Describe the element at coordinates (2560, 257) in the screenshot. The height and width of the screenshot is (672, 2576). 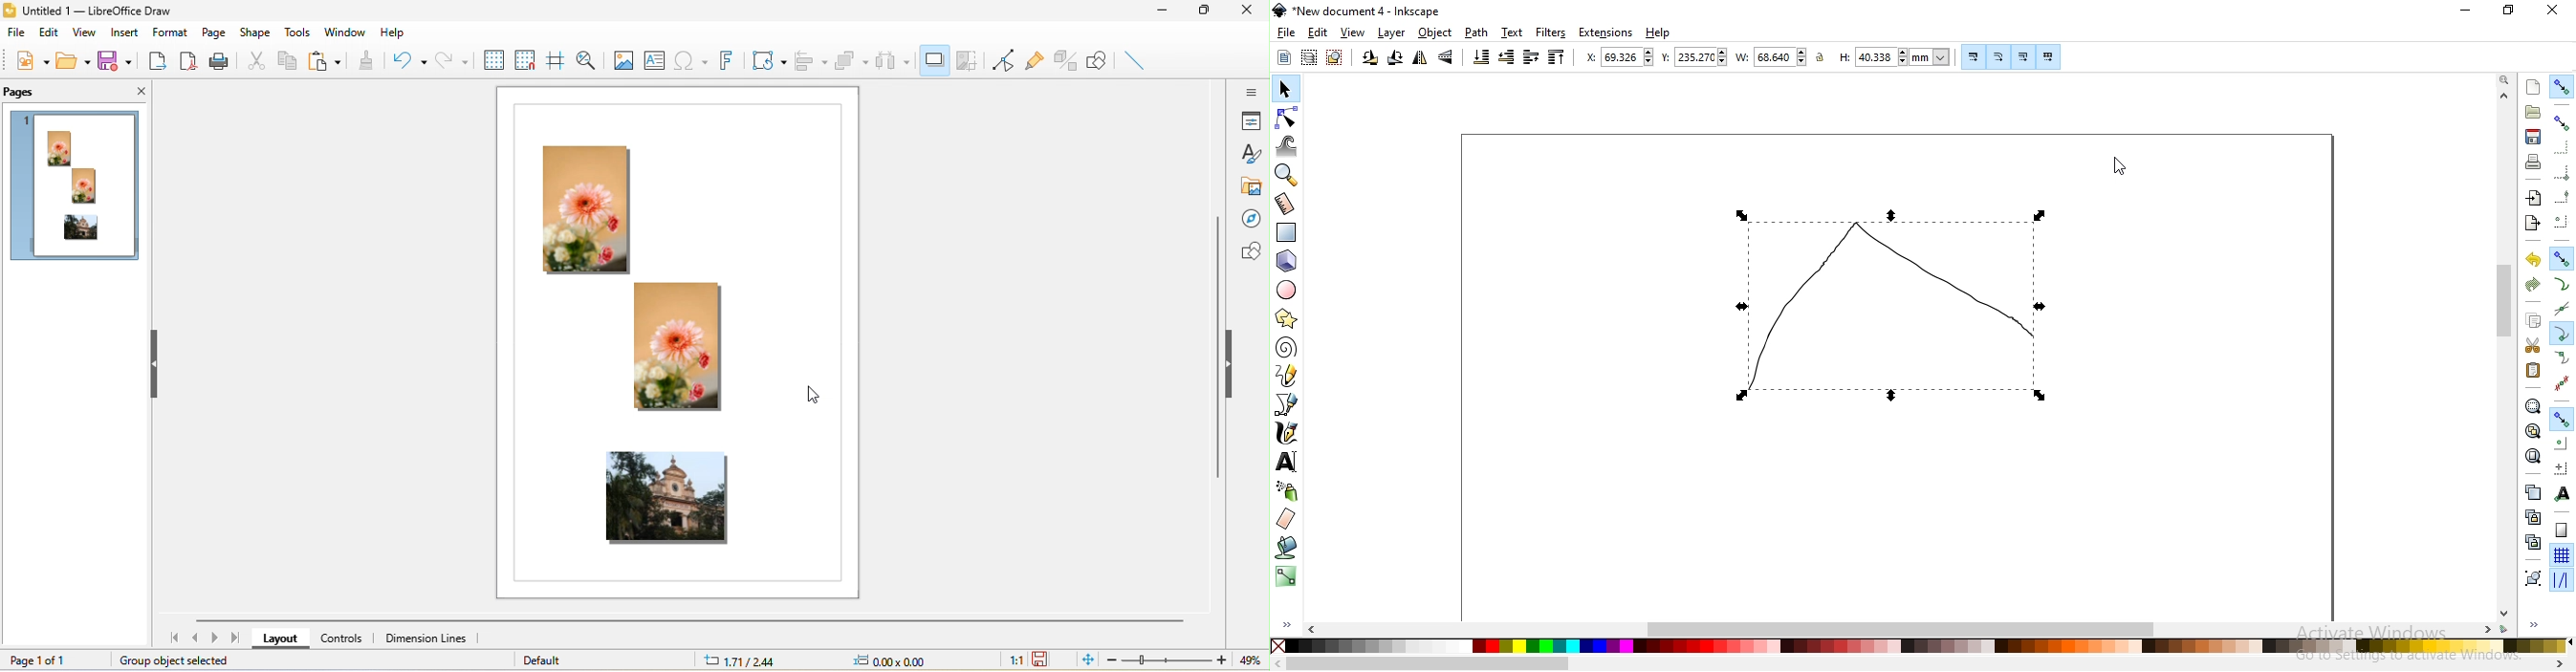
I see `snap nodes, paths and handles` at that location.